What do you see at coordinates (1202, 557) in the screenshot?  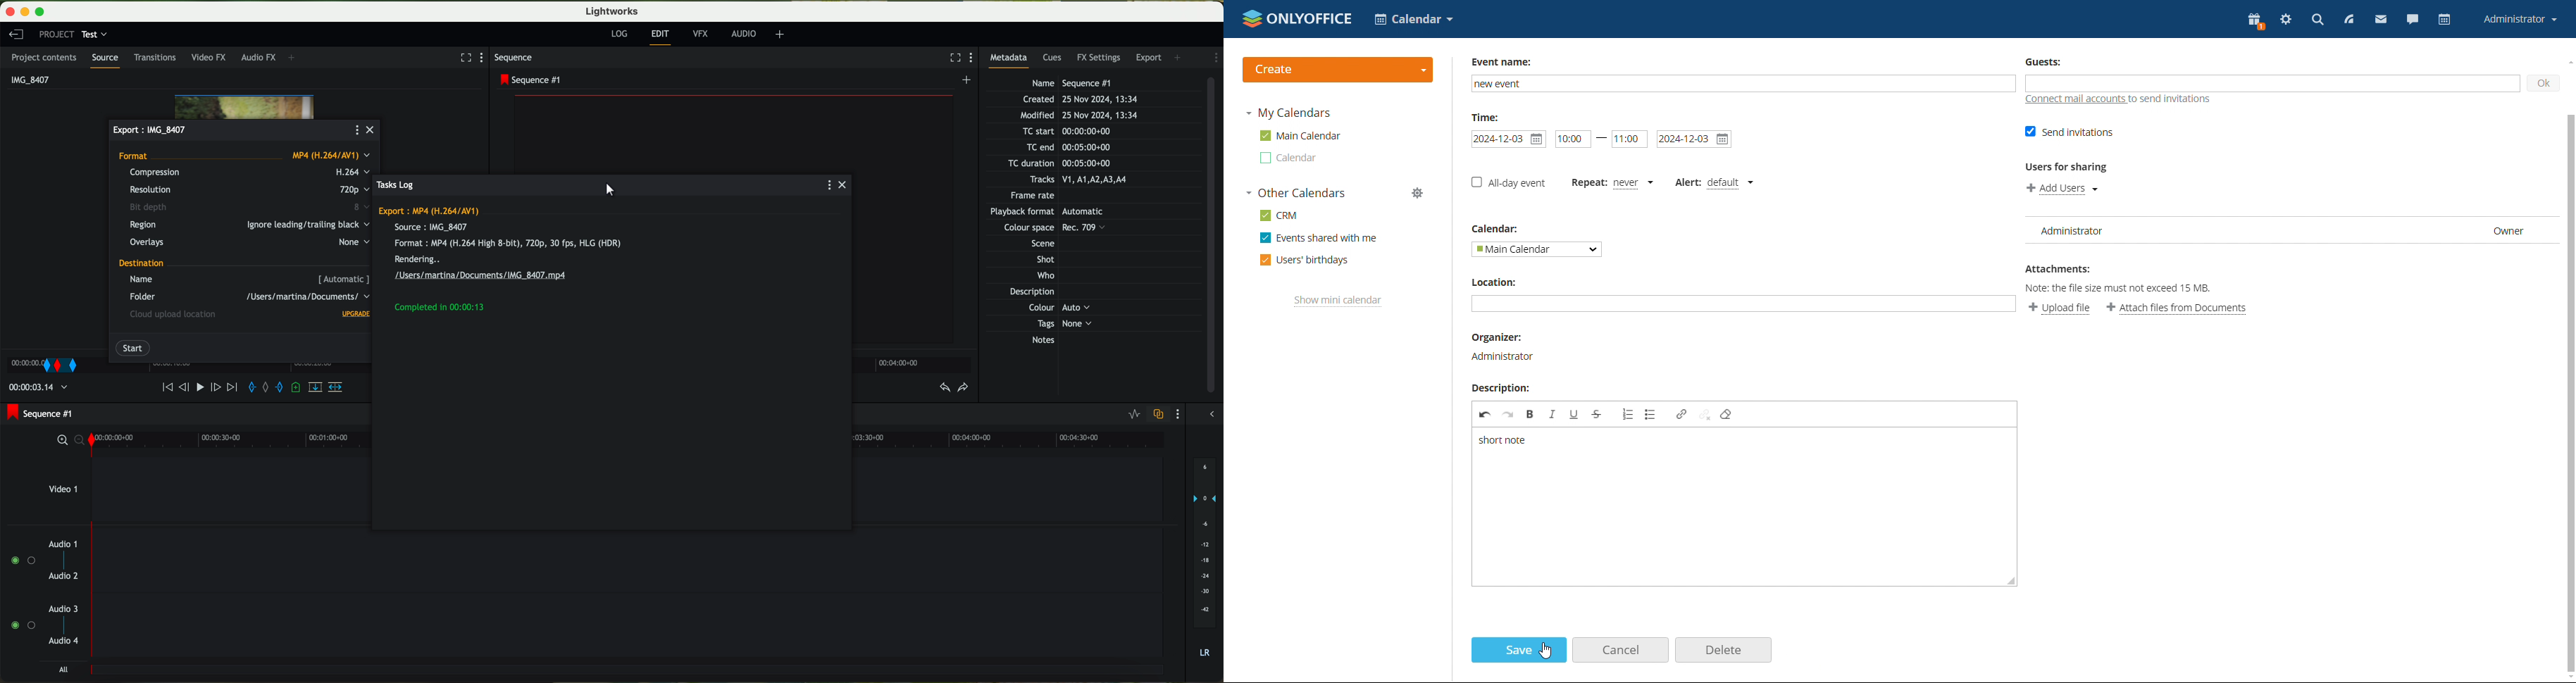 I see `audio output level (dB)` at bounding box center [1202, 557].